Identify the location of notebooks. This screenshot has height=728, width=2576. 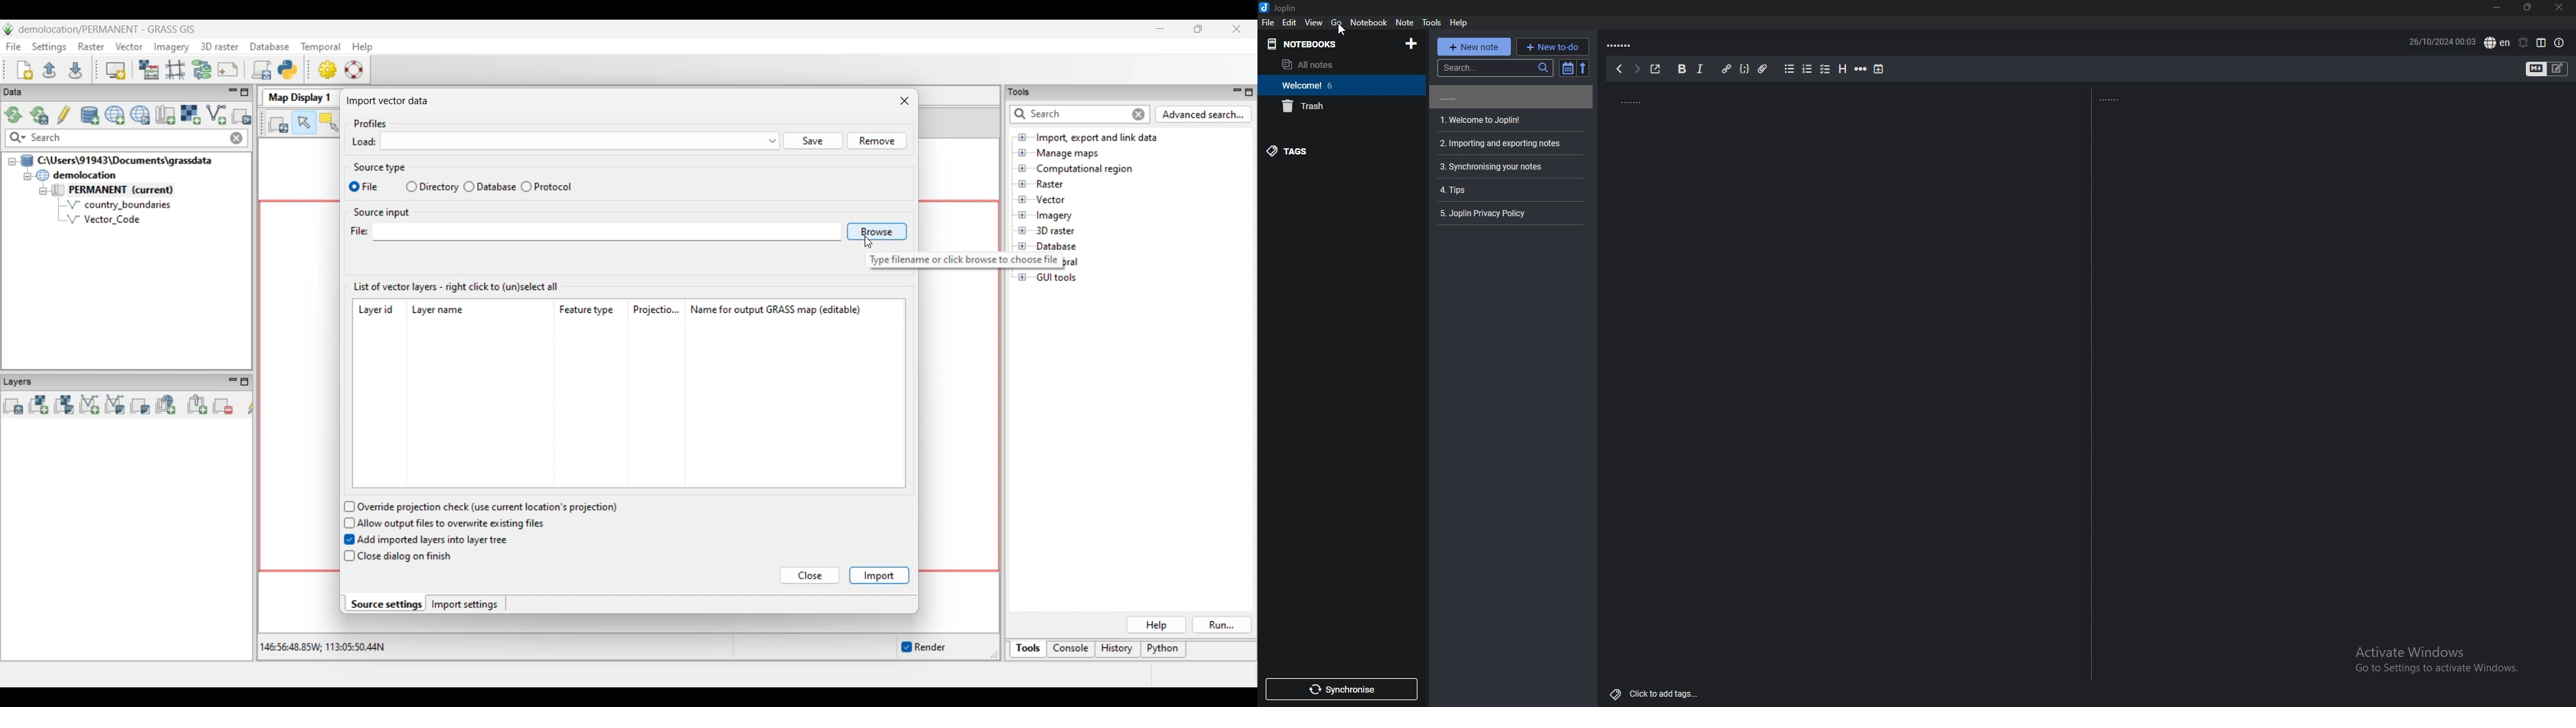
(1323, 44).